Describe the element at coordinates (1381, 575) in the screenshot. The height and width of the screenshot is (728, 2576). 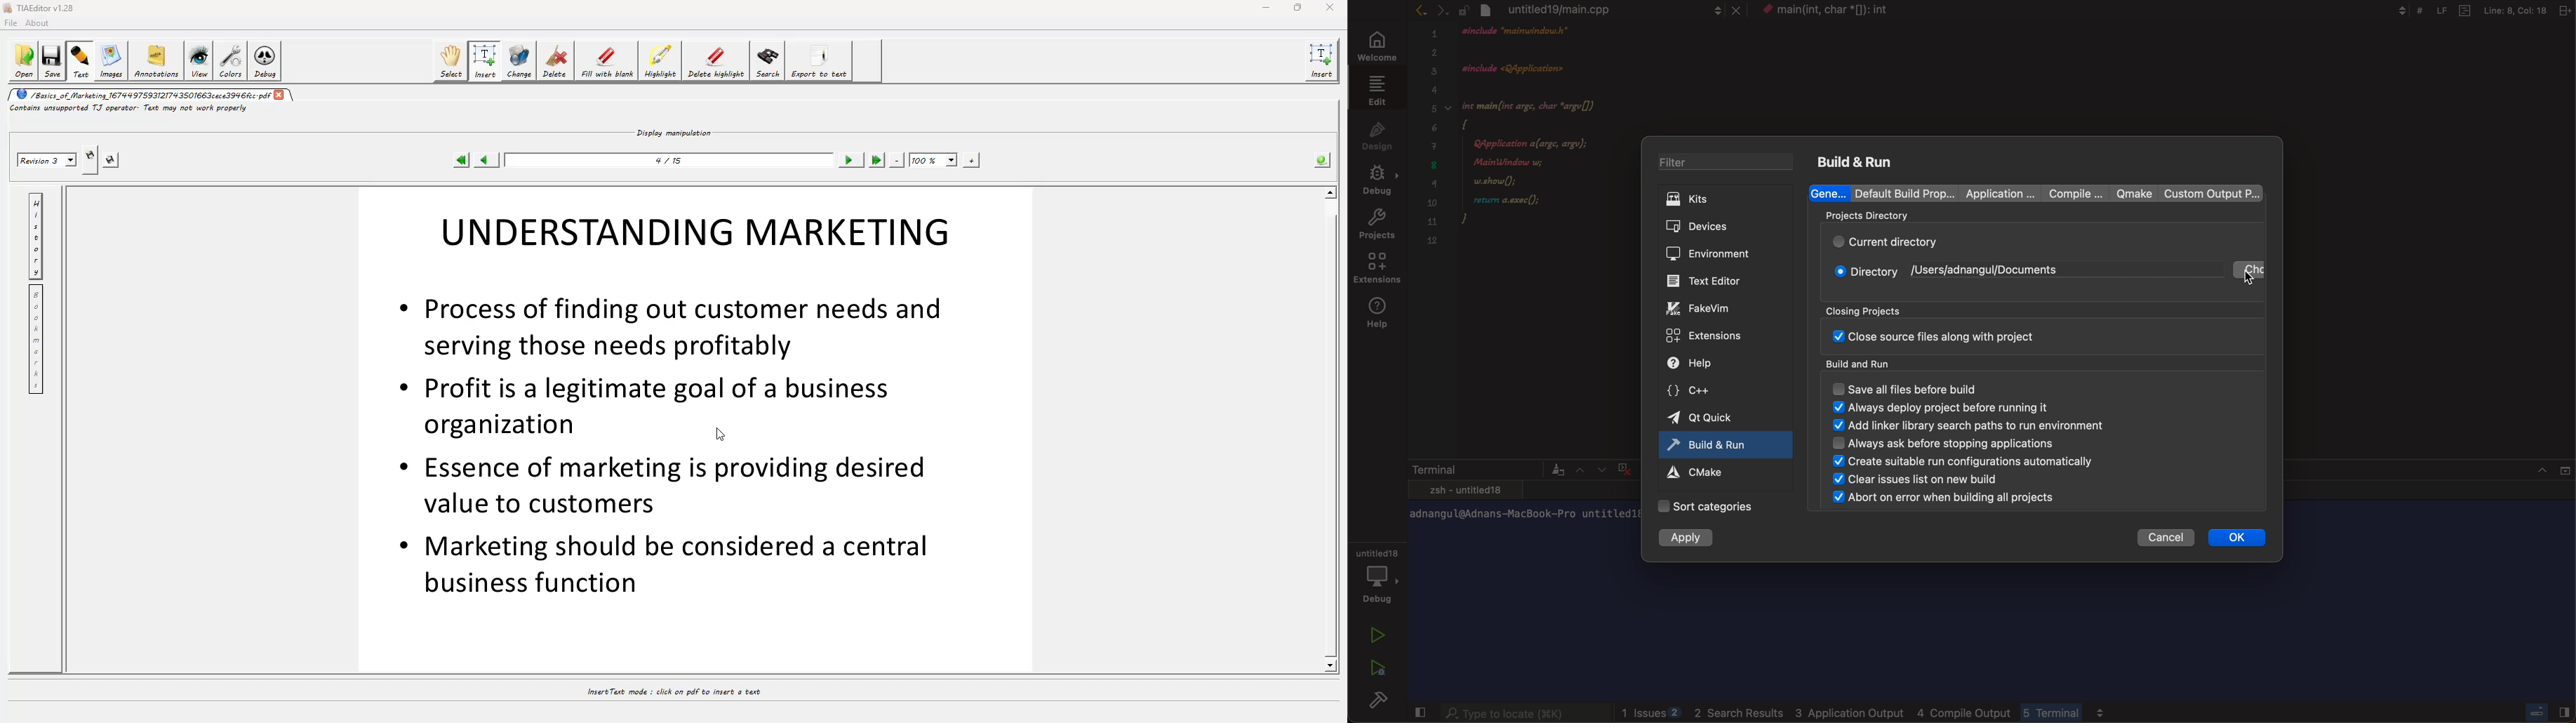
I see `debug` at that location.